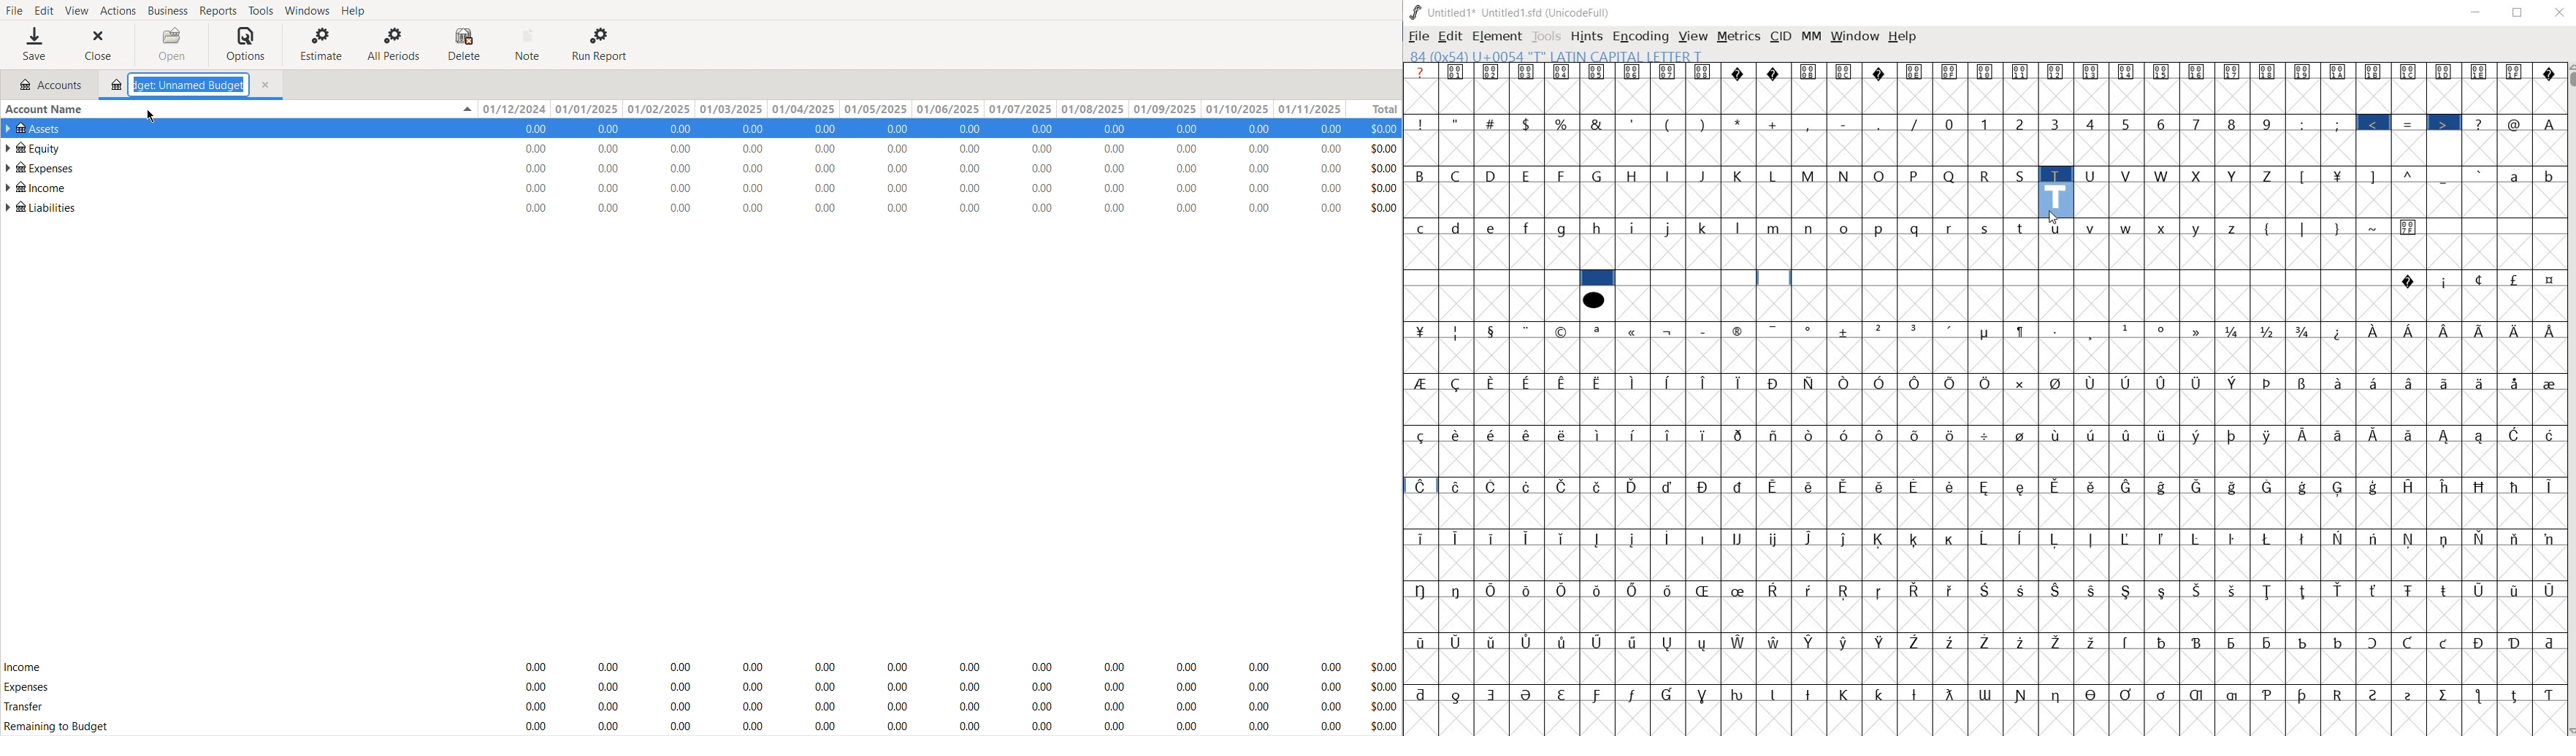  What do you see at coordinates (1562, 485) in the screenshot?
I see `Symbol` at bounding box center [1562, 485].